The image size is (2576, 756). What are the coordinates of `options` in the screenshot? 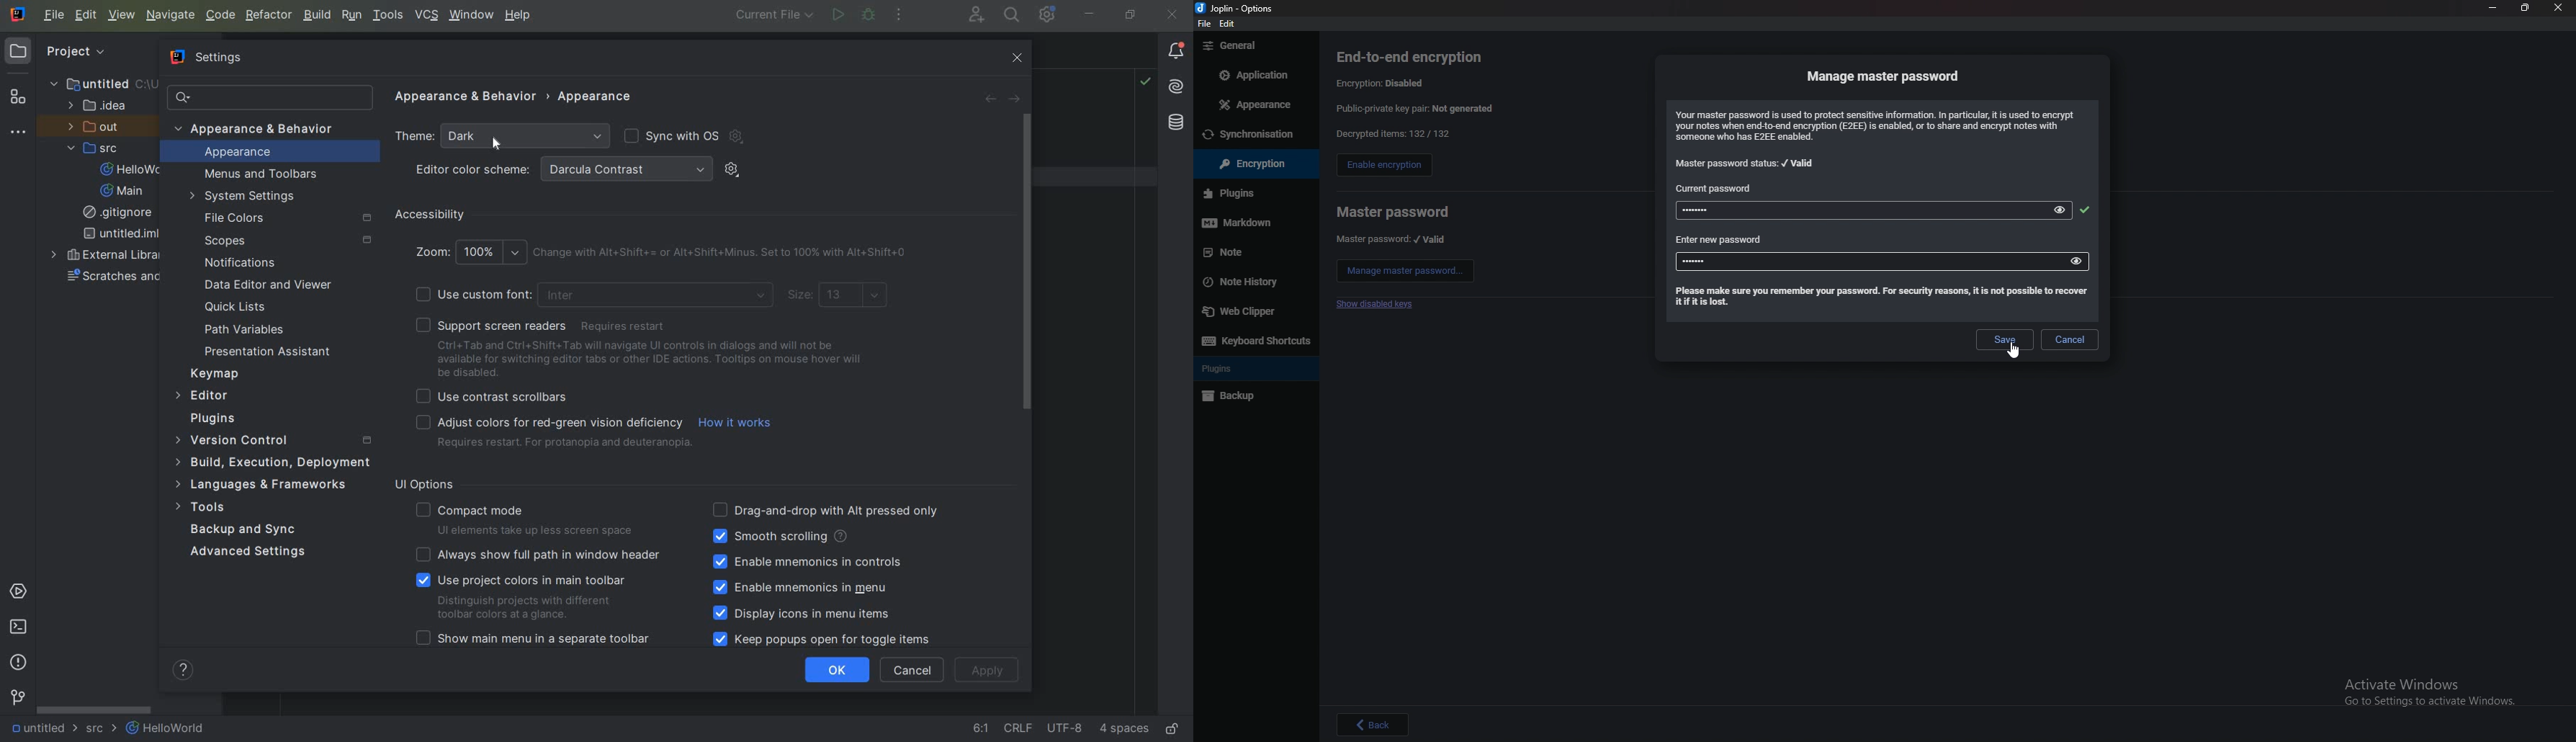 It's located at (1238, 7).